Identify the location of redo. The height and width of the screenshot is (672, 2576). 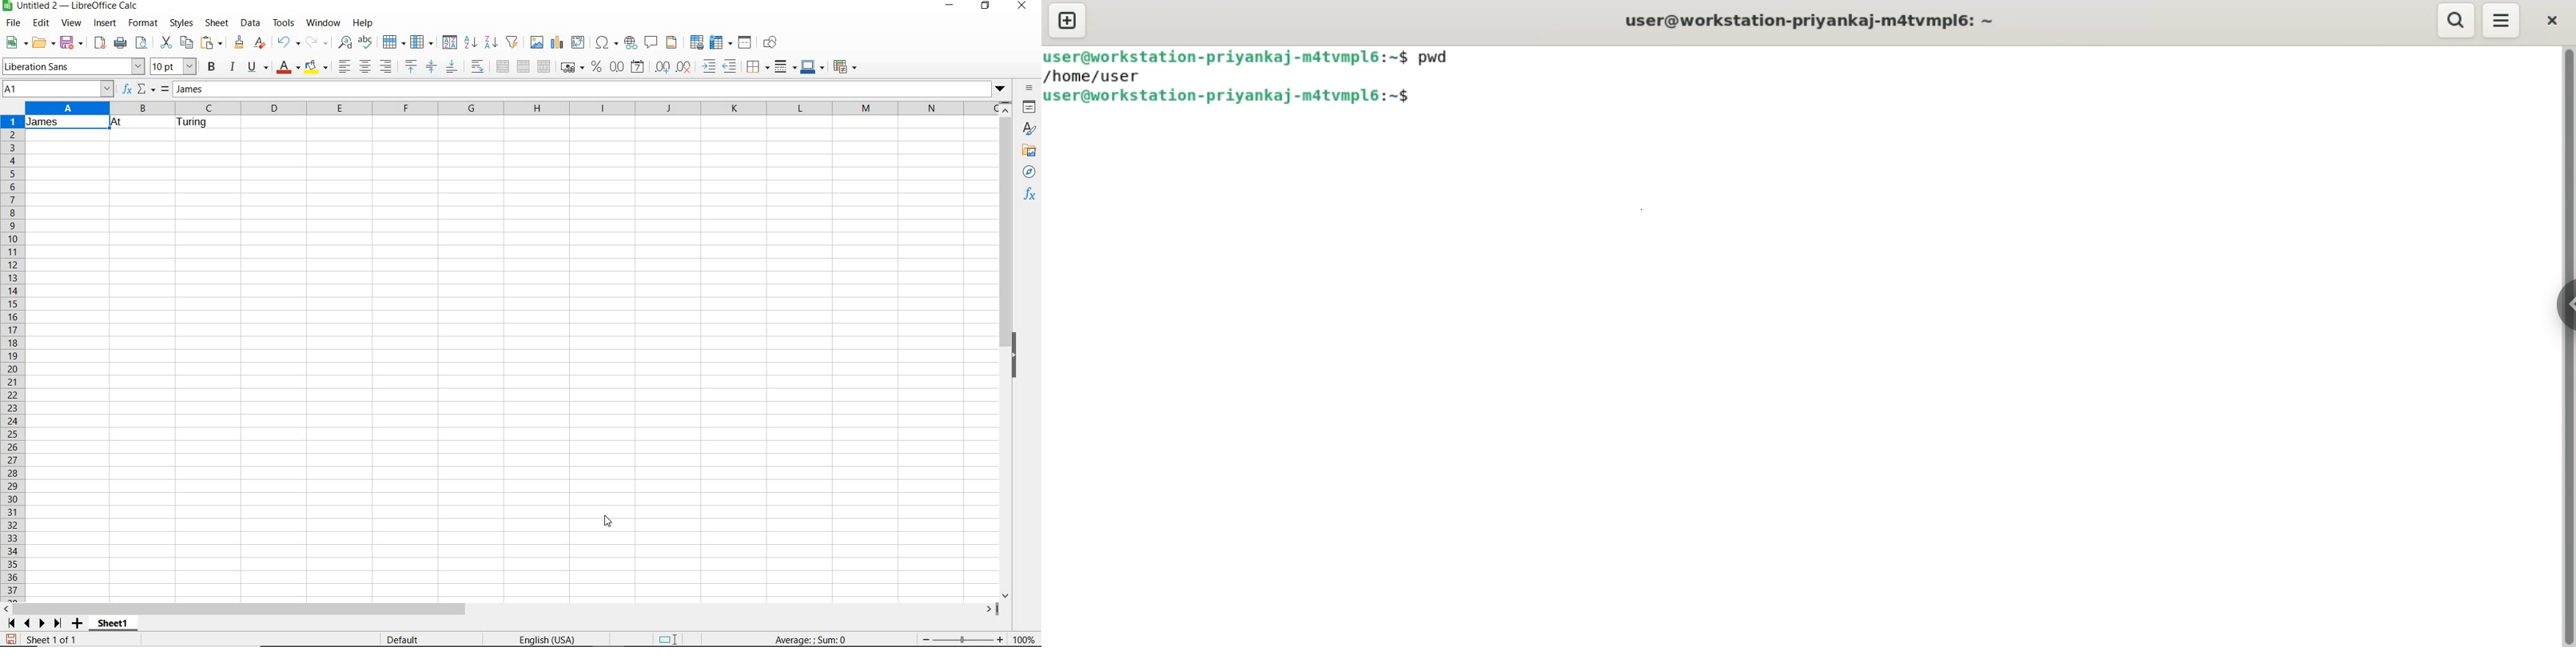
(317, 42).